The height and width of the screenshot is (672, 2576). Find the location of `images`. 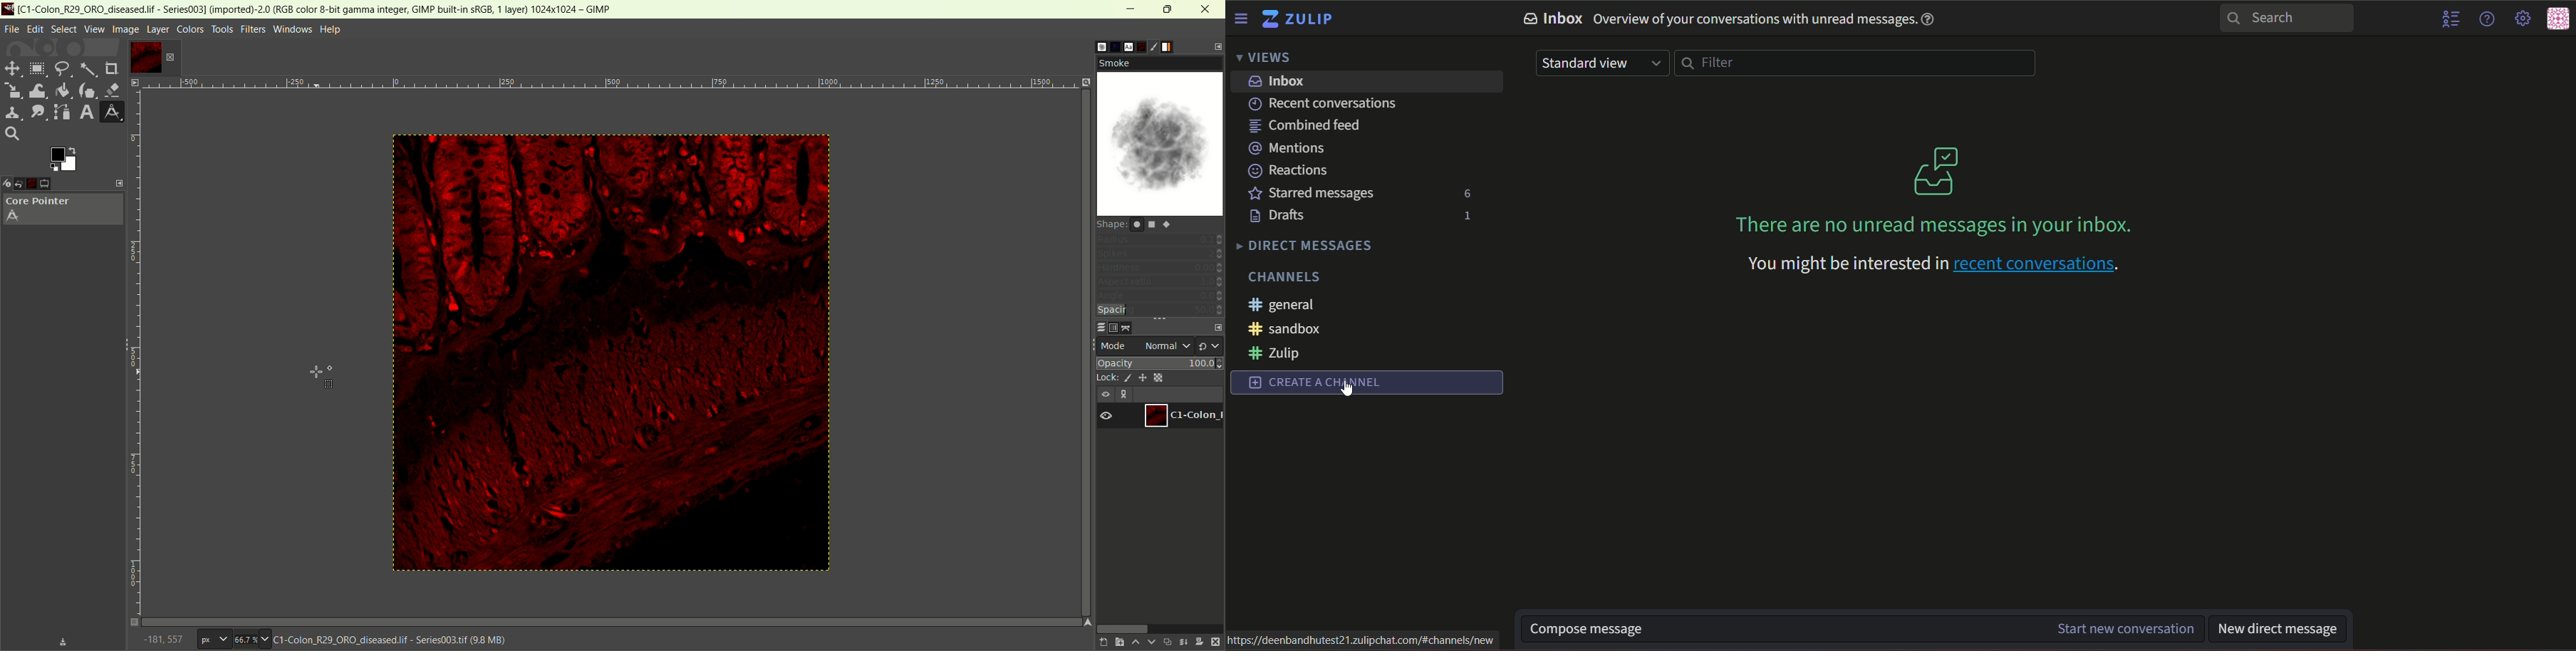

images is located at coordinates (40, 184).